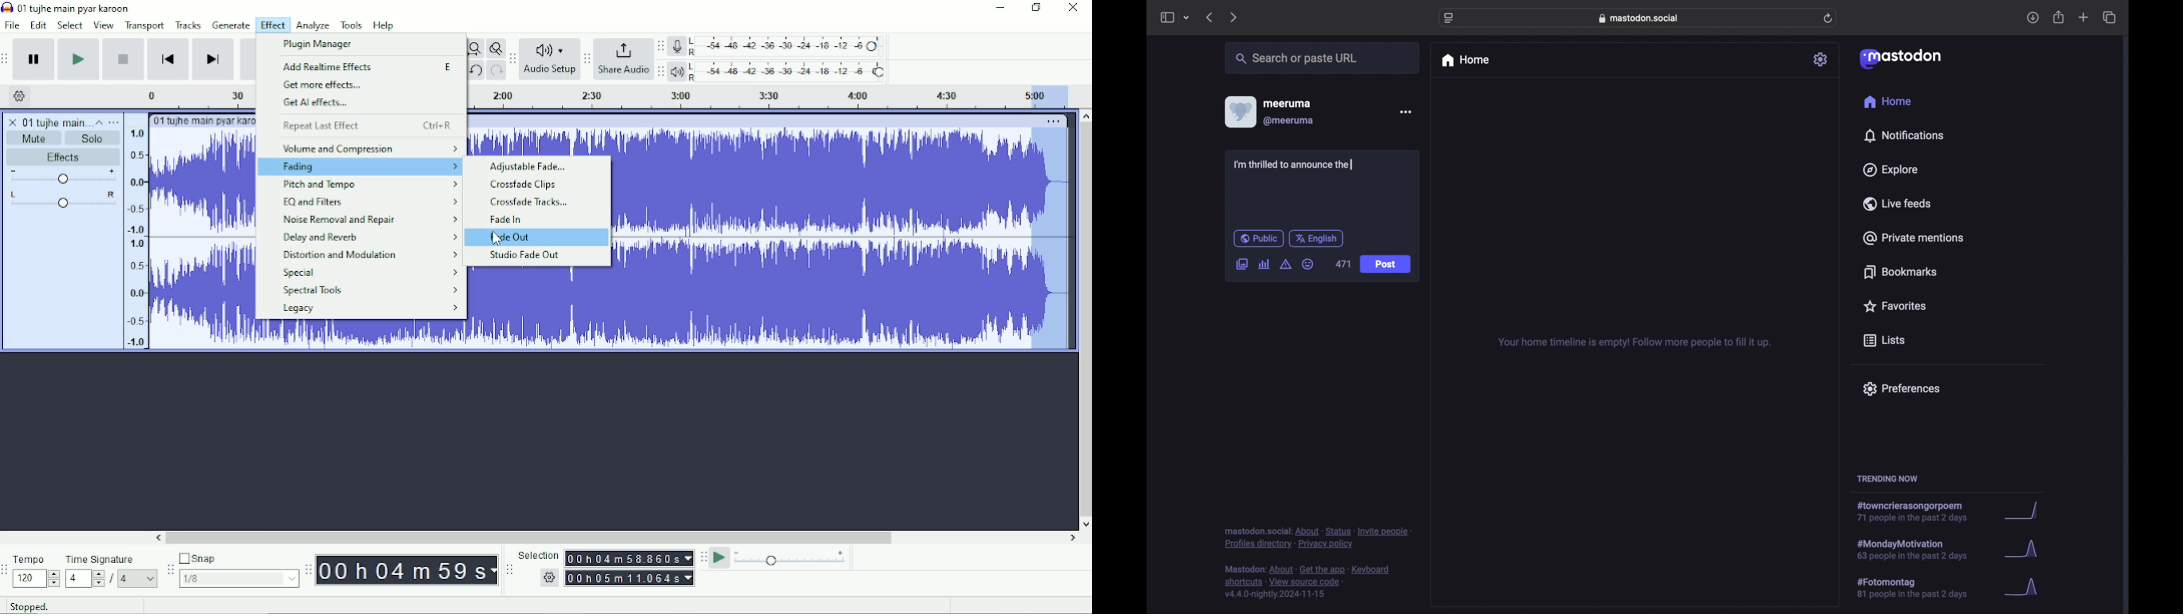 Image resolution: width=2184 pixels, height=616 pixels. What do you see at coordinates (37, 557) in the screenshot?
I see `Tempo` at bounding box center [37, 557].